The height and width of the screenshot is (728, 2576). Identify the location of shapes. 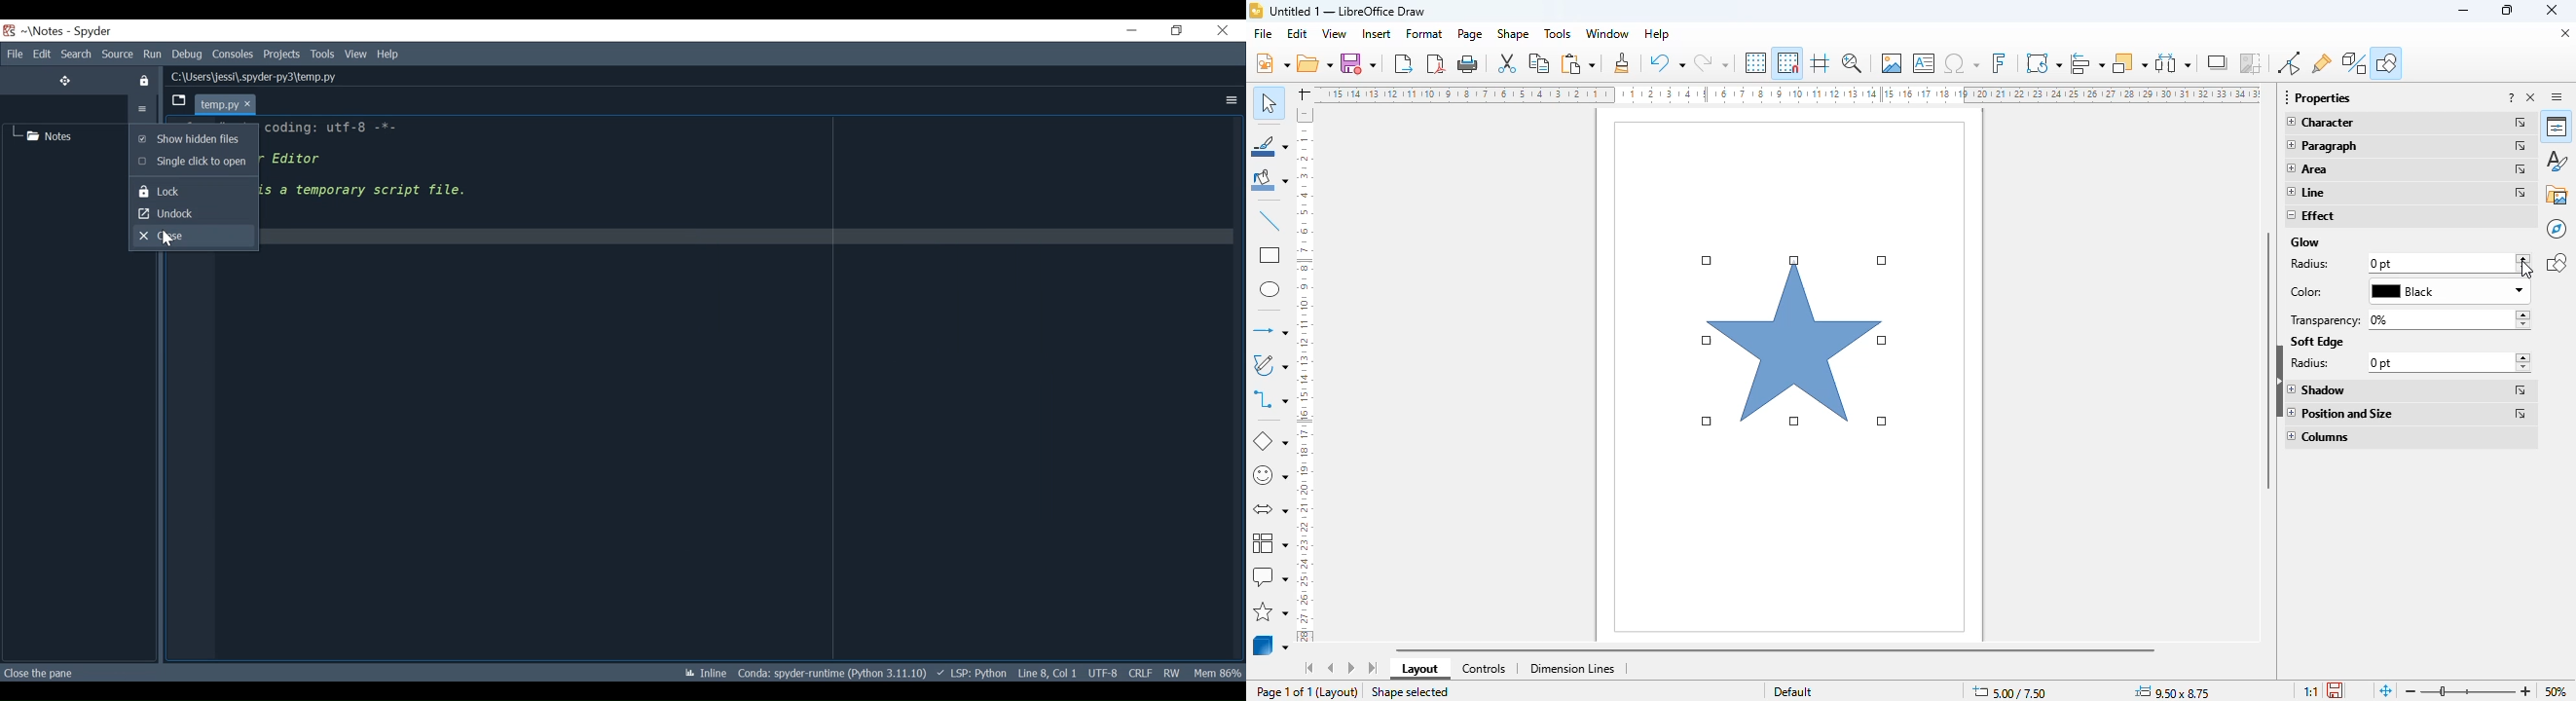
(2557, 262).